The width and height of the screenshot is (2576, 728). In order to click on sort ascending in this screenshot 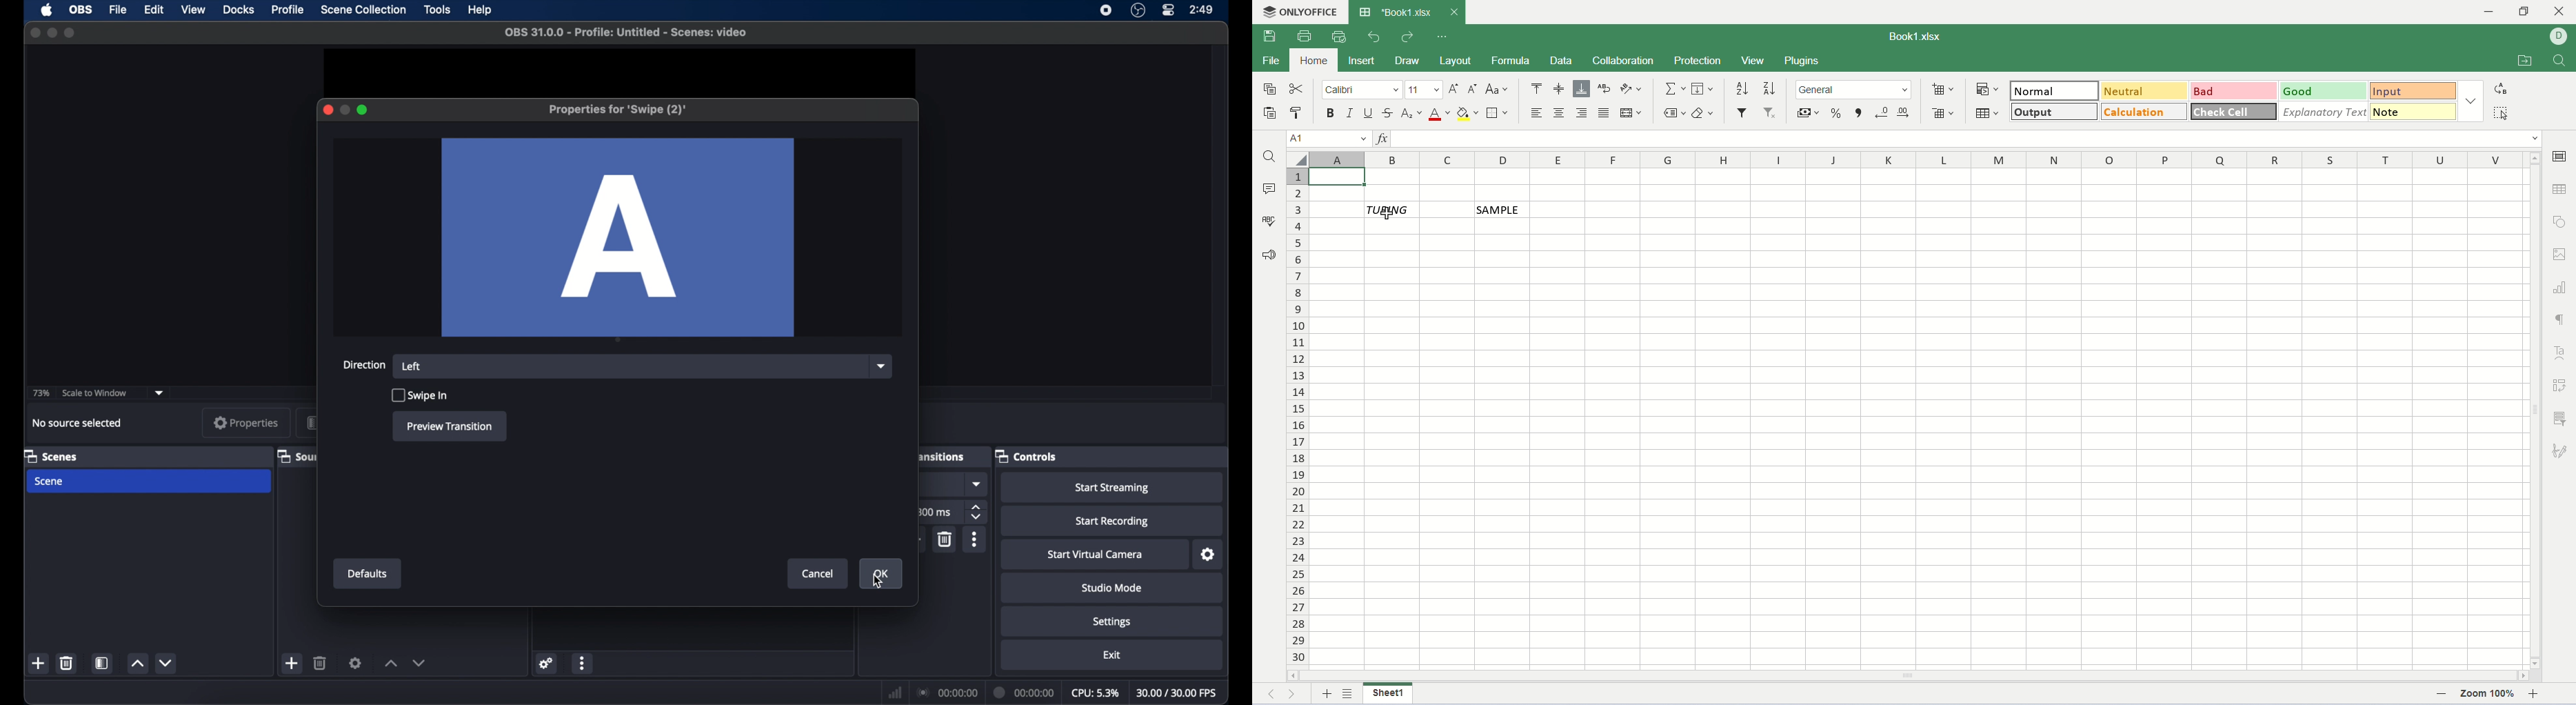, I will do `click(1742, 90)`.